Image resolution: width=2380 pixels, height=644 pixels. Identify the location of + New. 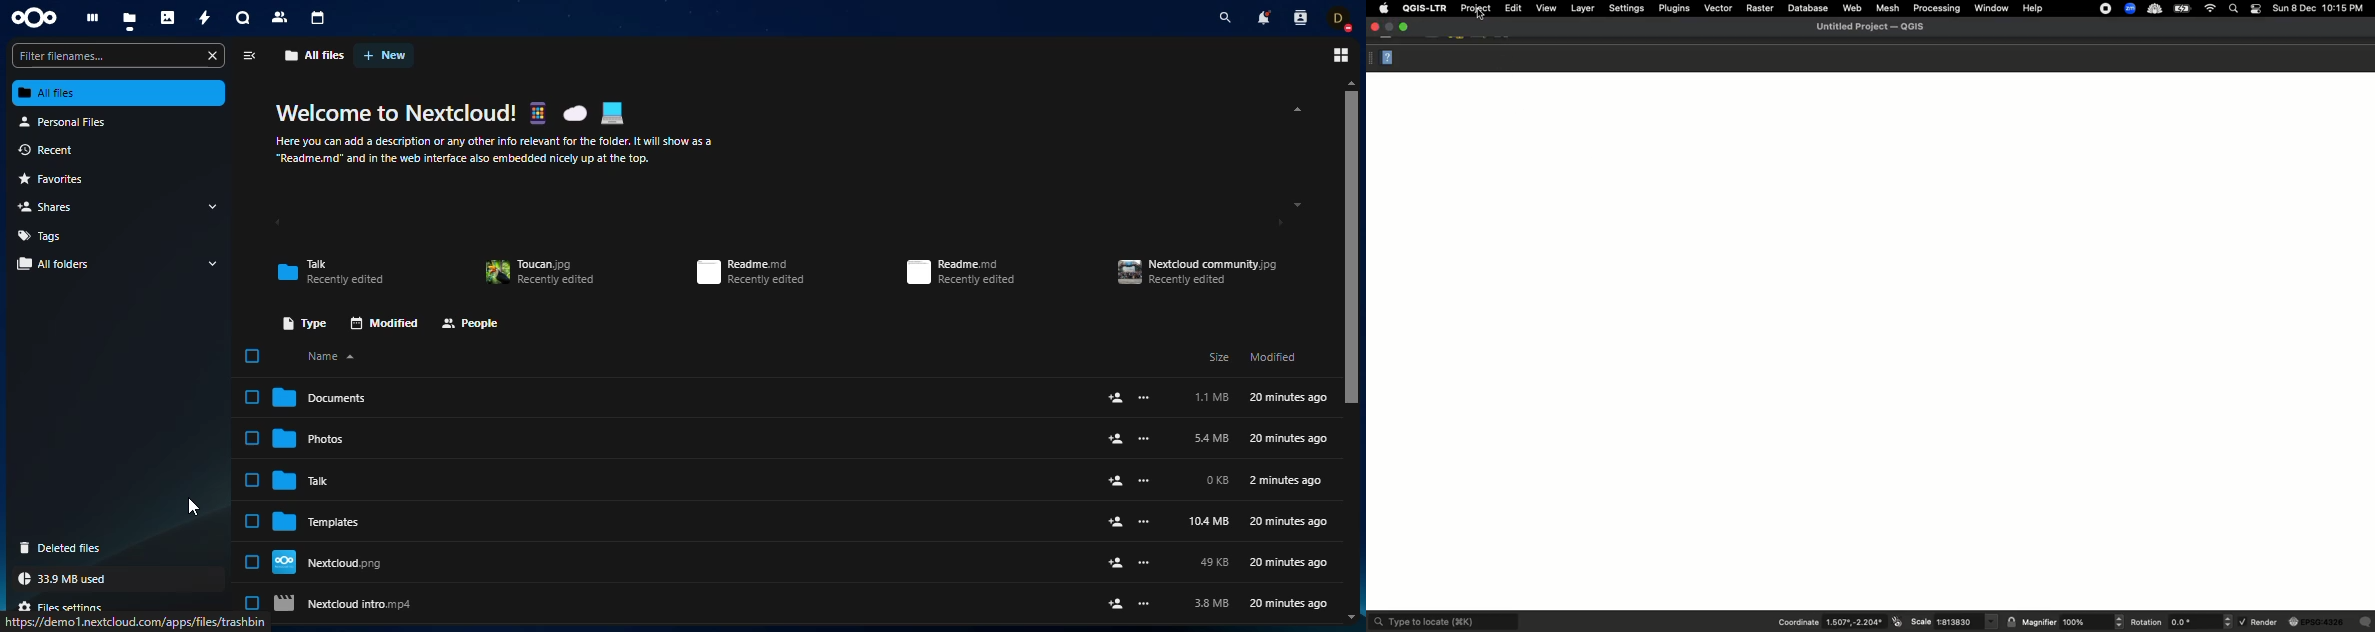
(386, 55).